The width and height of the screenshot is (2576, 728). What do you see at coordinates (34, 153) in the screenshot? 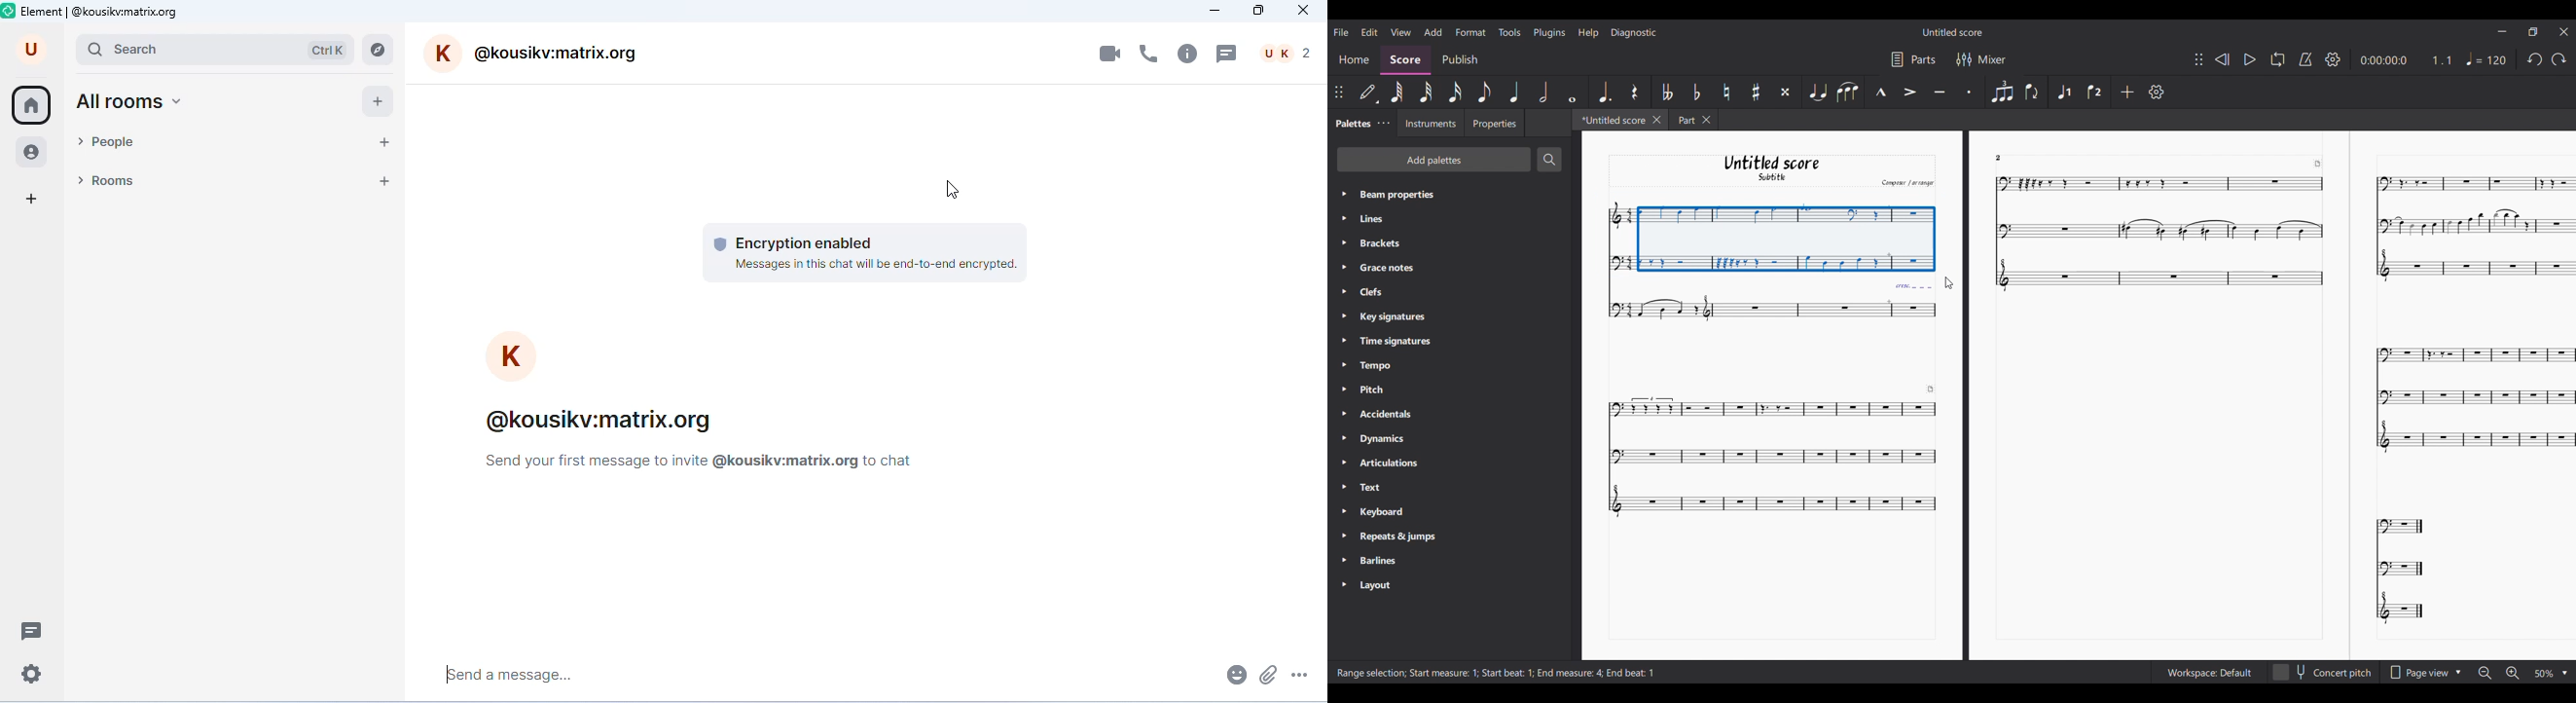
I see `people` at bounding box center [34, 153].